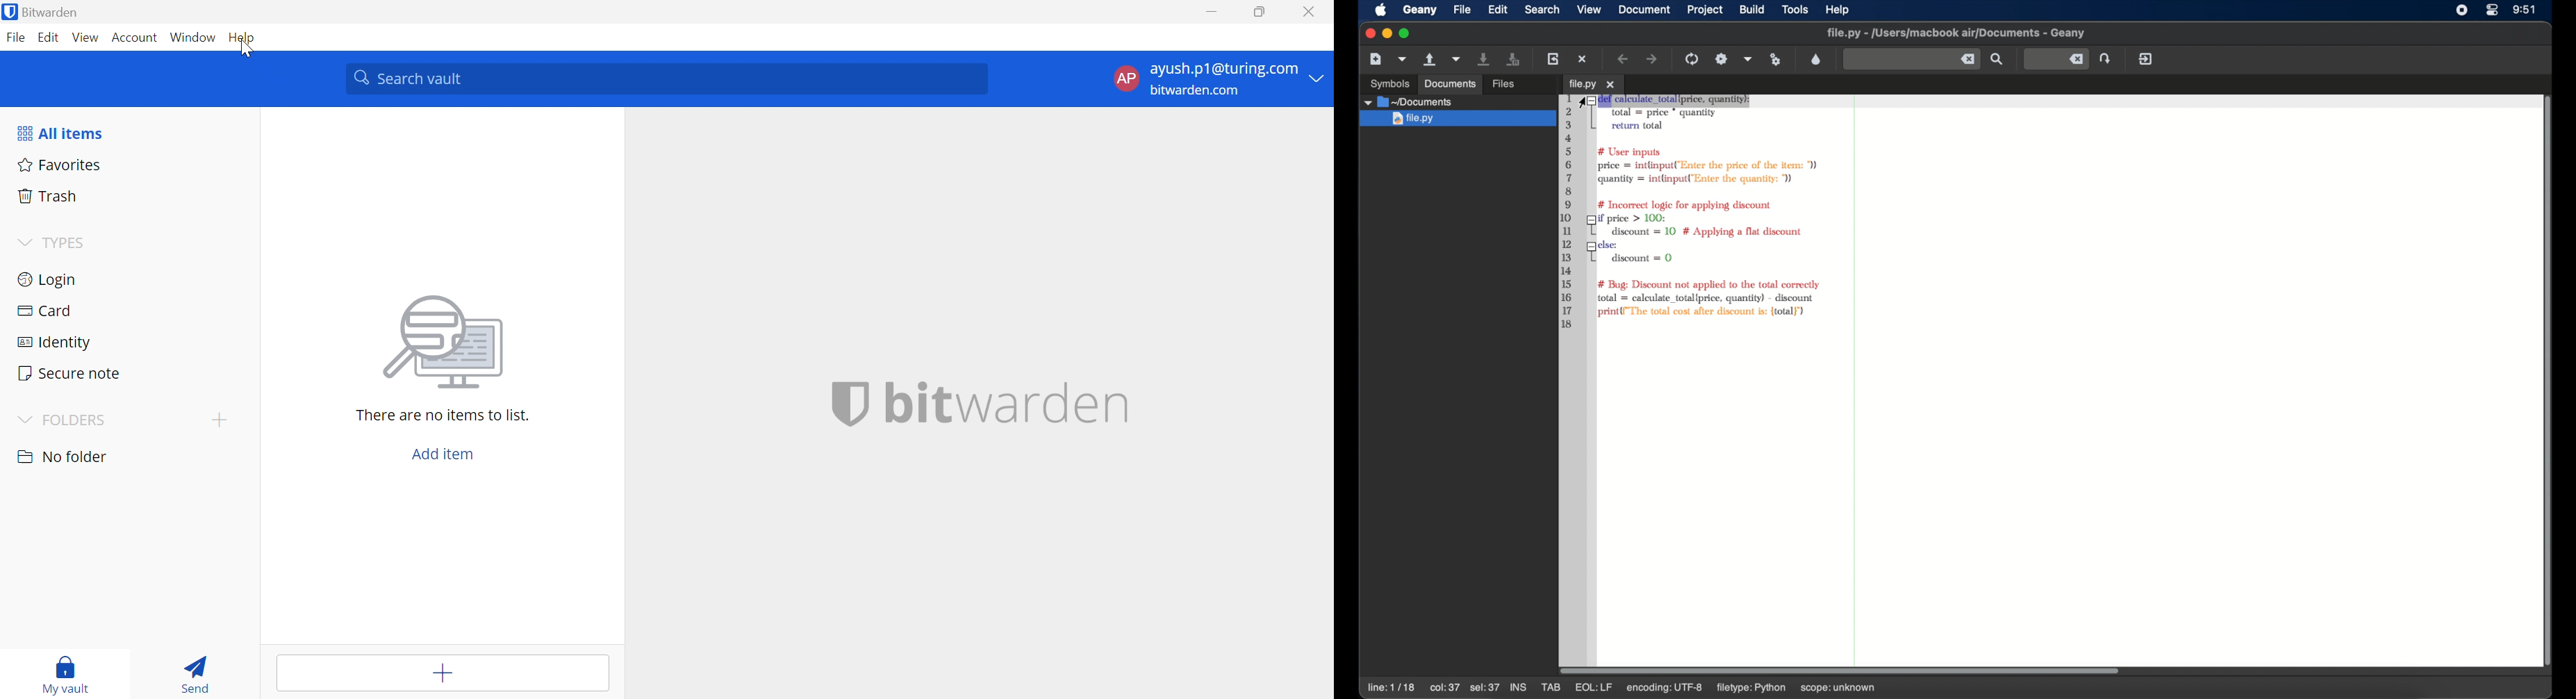 Image resolution: width=2576 pixels, height=700 pixels. Describe the element at coordinates (1430, 60) in the screenshot. I see `open an existing file` at that location.